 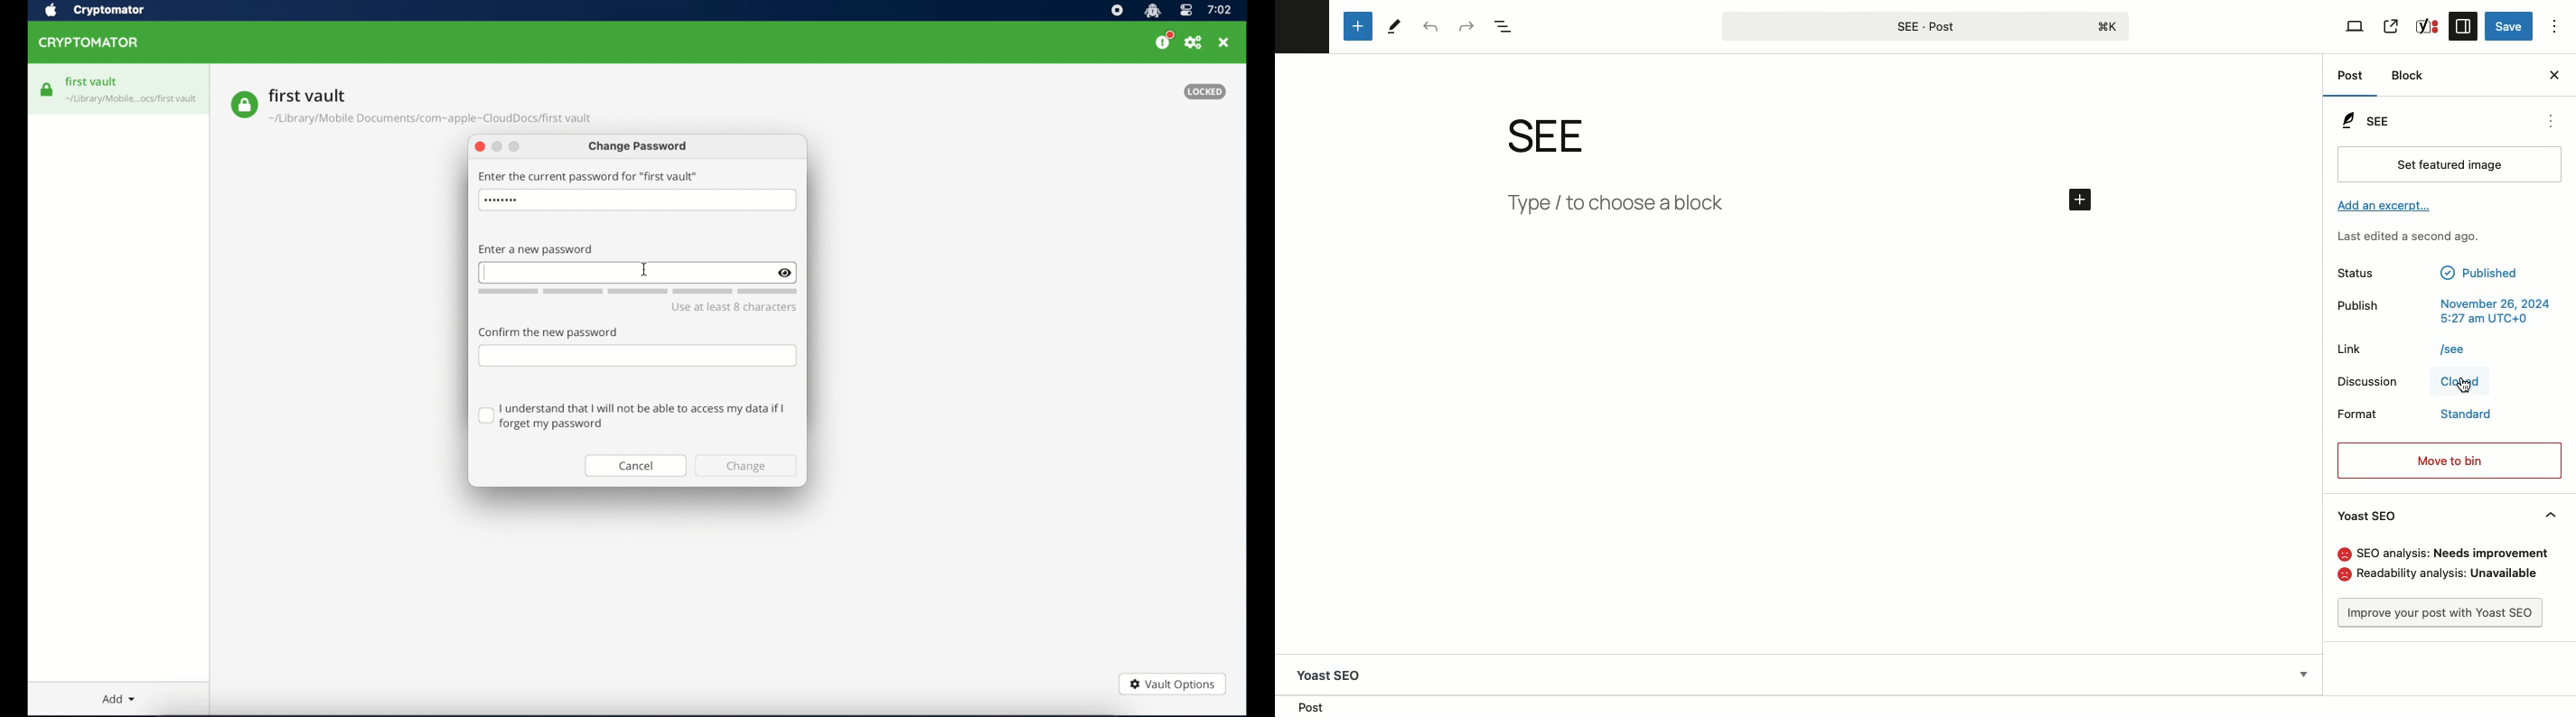 What do you see at coordinates (636, 466) in the screenshot?
I see `cancel` at bounding box center [636, 466].